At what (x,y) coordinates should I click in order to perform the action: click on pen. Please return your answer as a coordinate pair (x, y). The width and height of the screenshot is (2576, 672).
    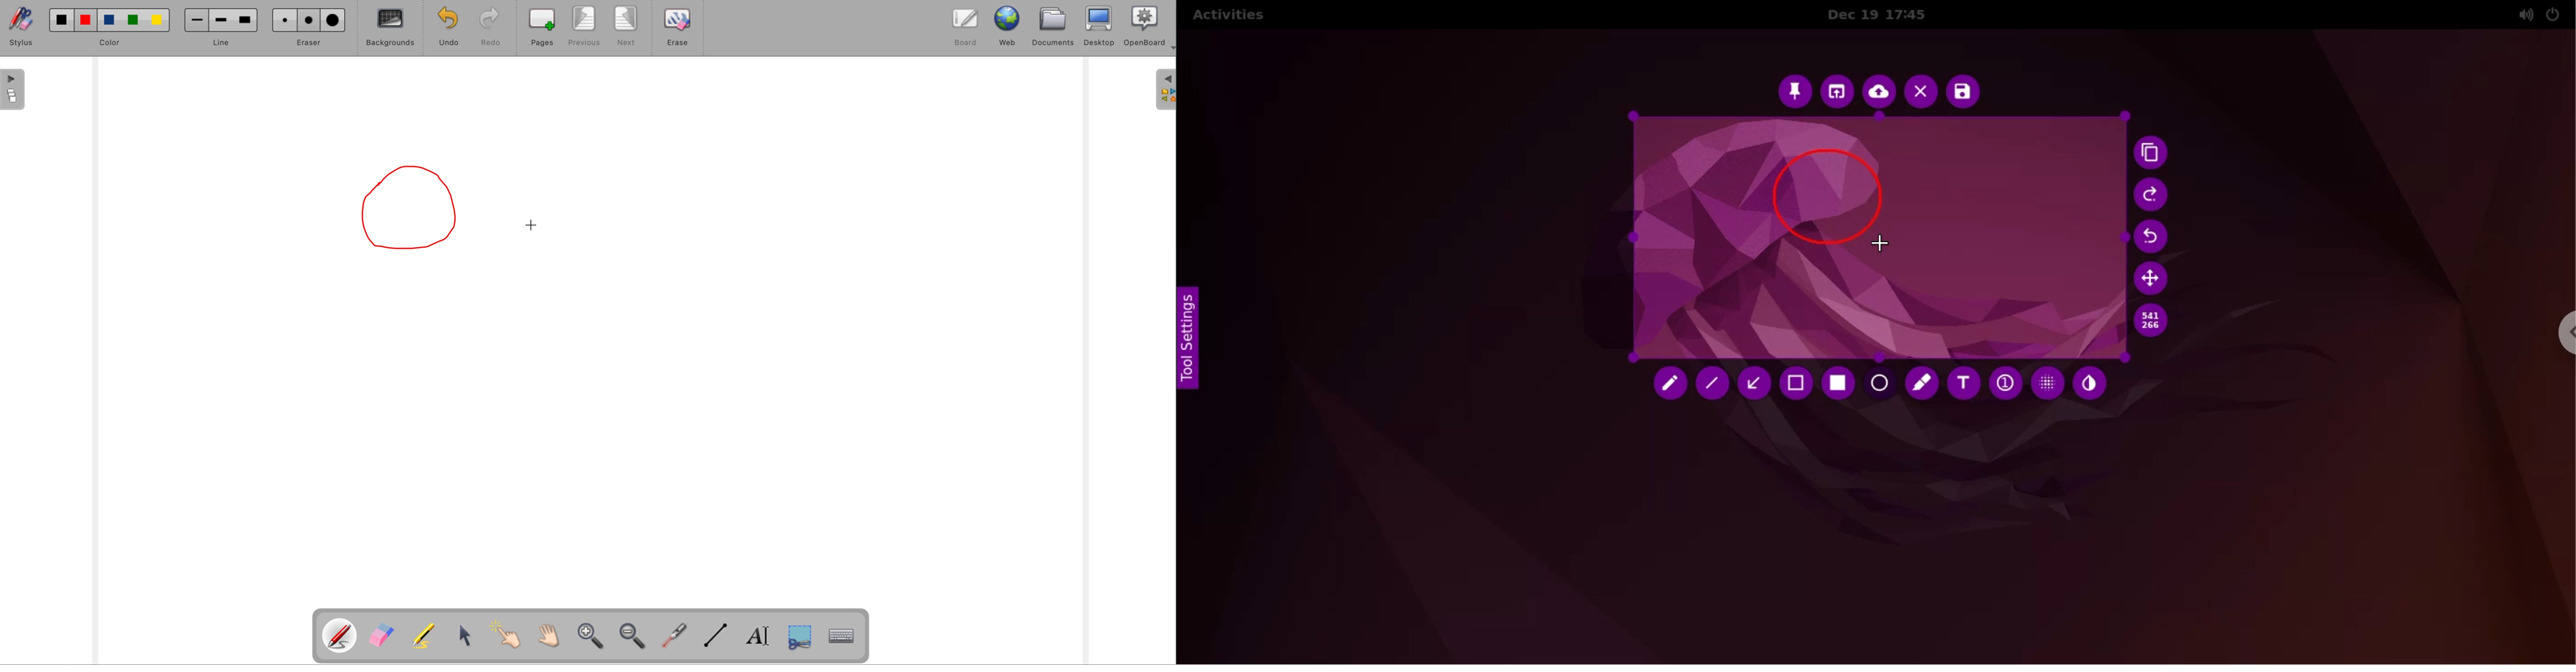
    Looking at the image, I should click on (340, 635).